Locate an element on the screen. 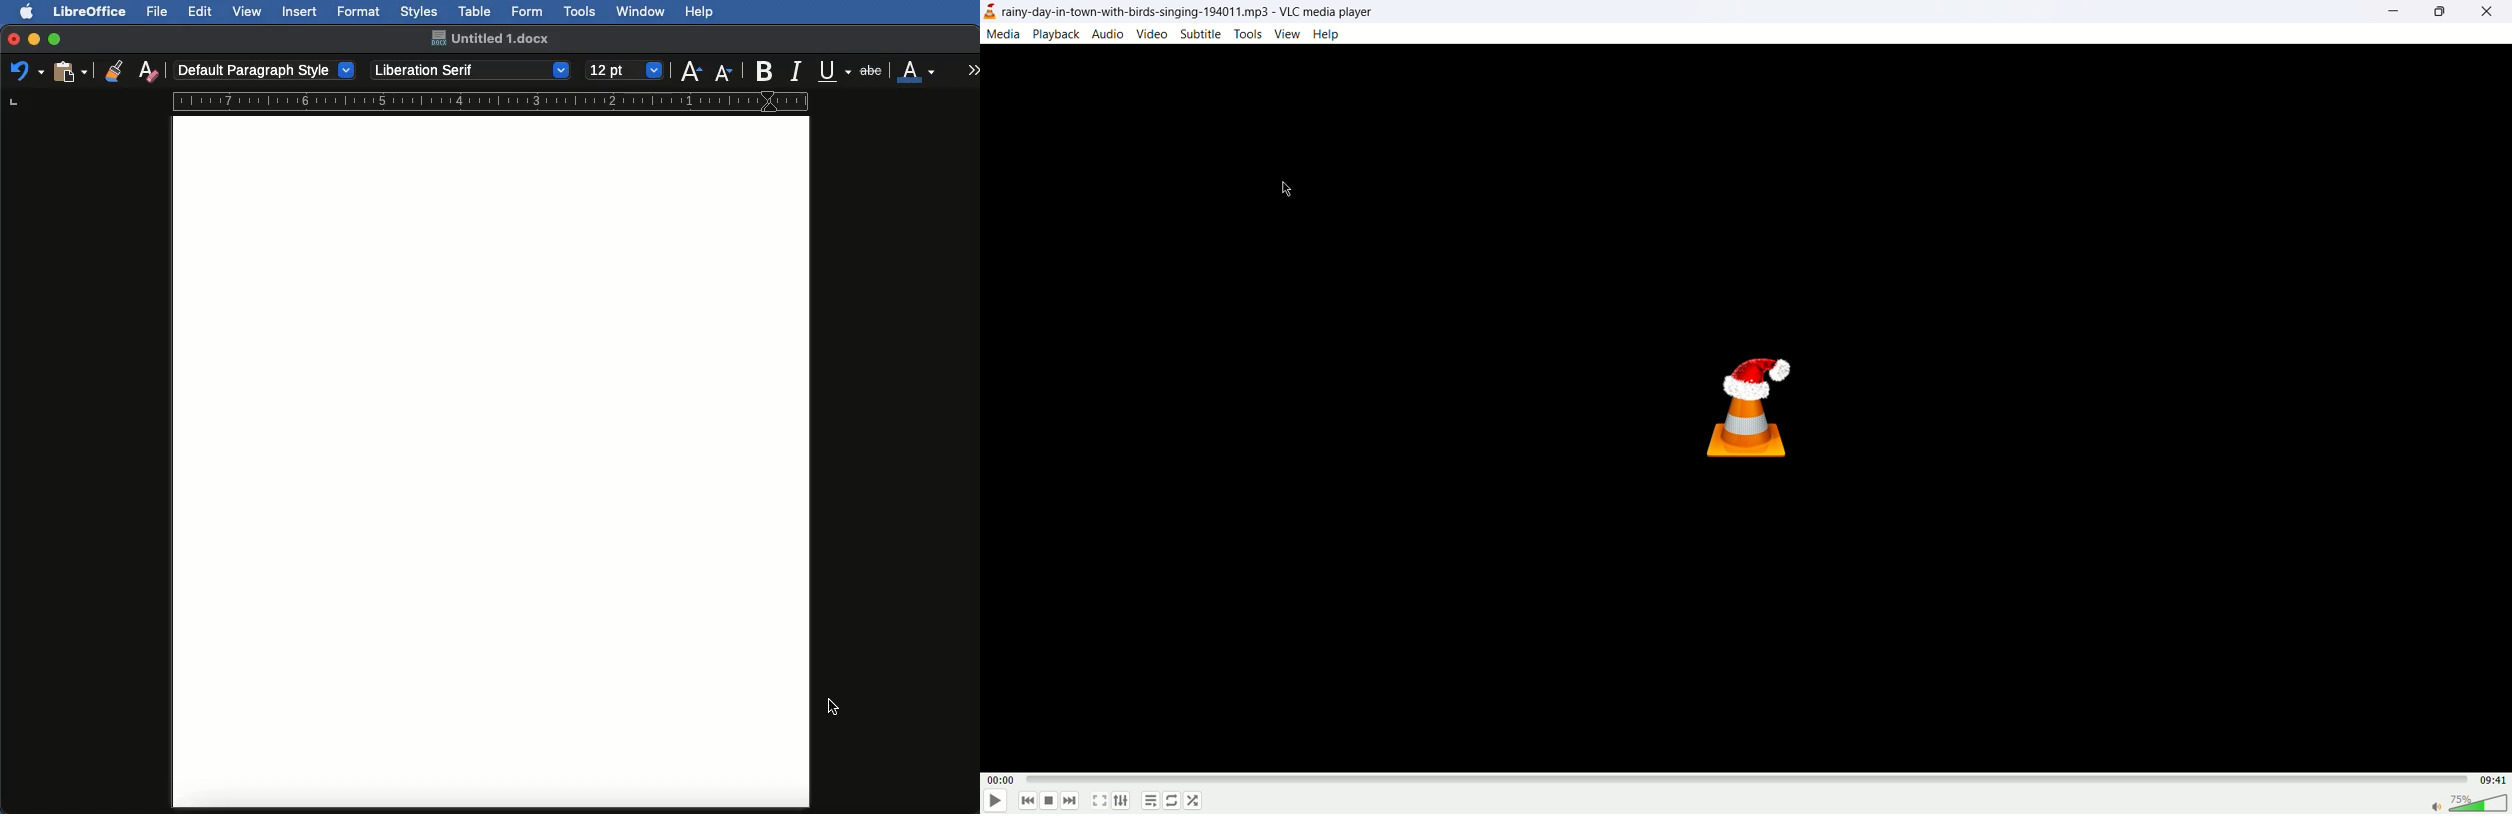 The width and height of the screenshot is (2520, 840). More is located at coordinates (974, 69).